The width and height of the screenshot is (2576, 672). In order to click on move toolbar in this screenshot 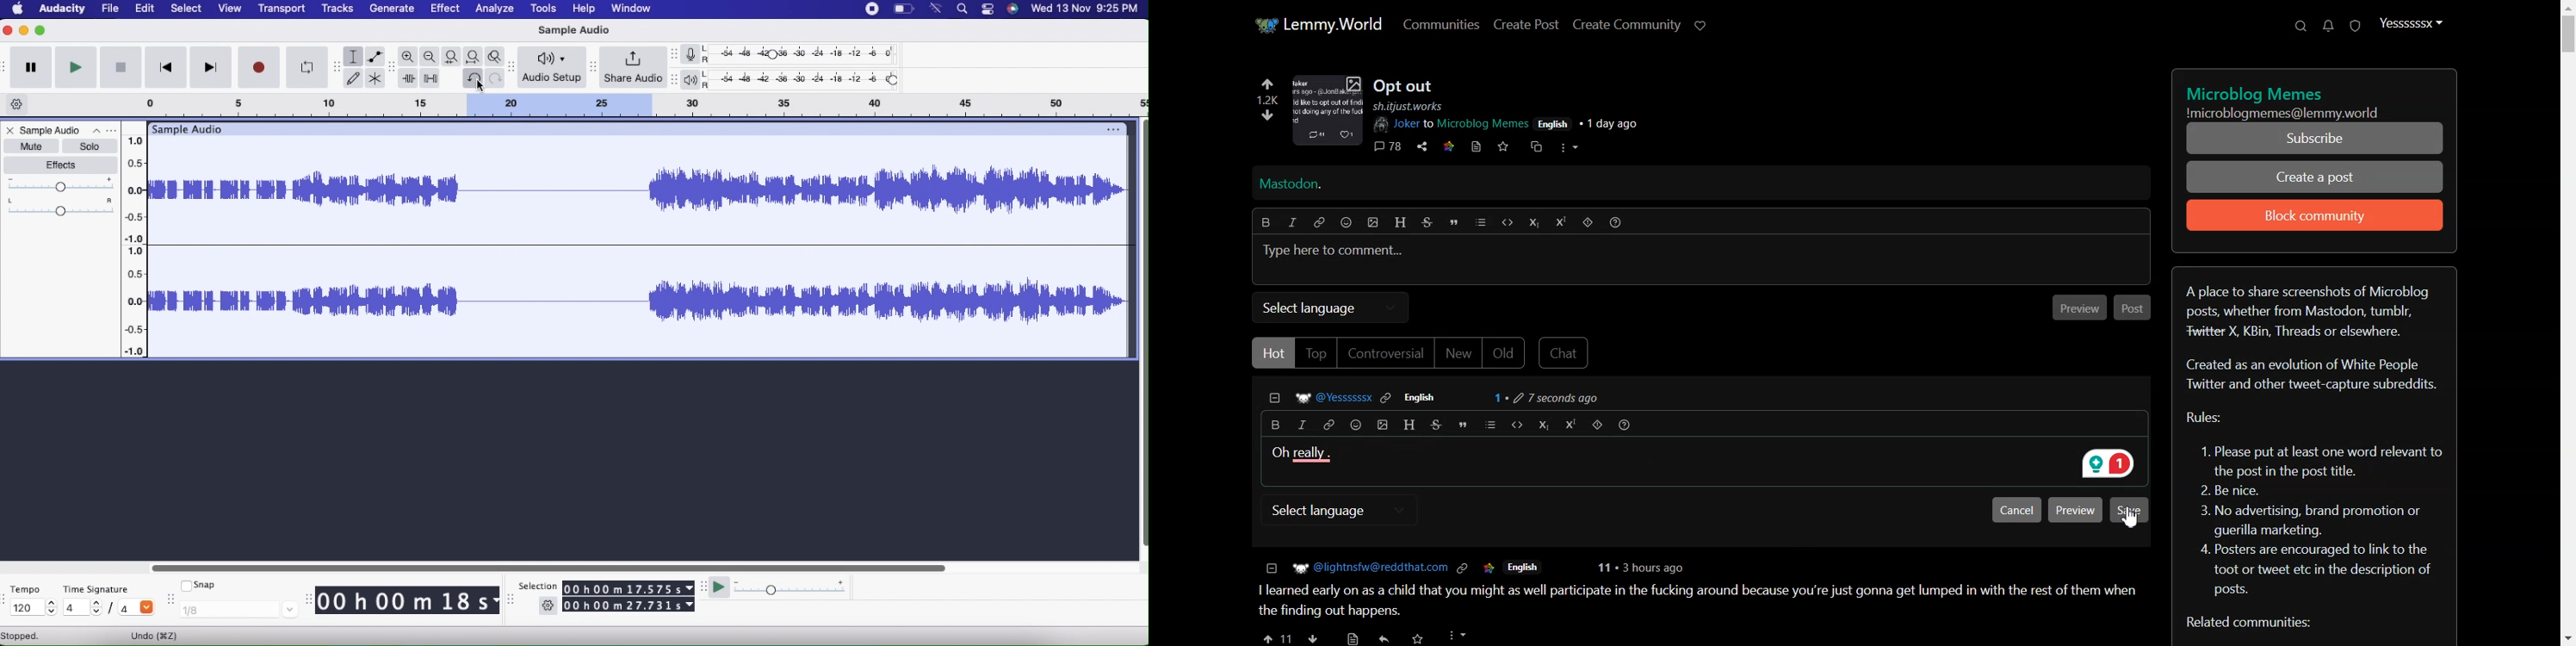, I will do `click(7, 66)`.